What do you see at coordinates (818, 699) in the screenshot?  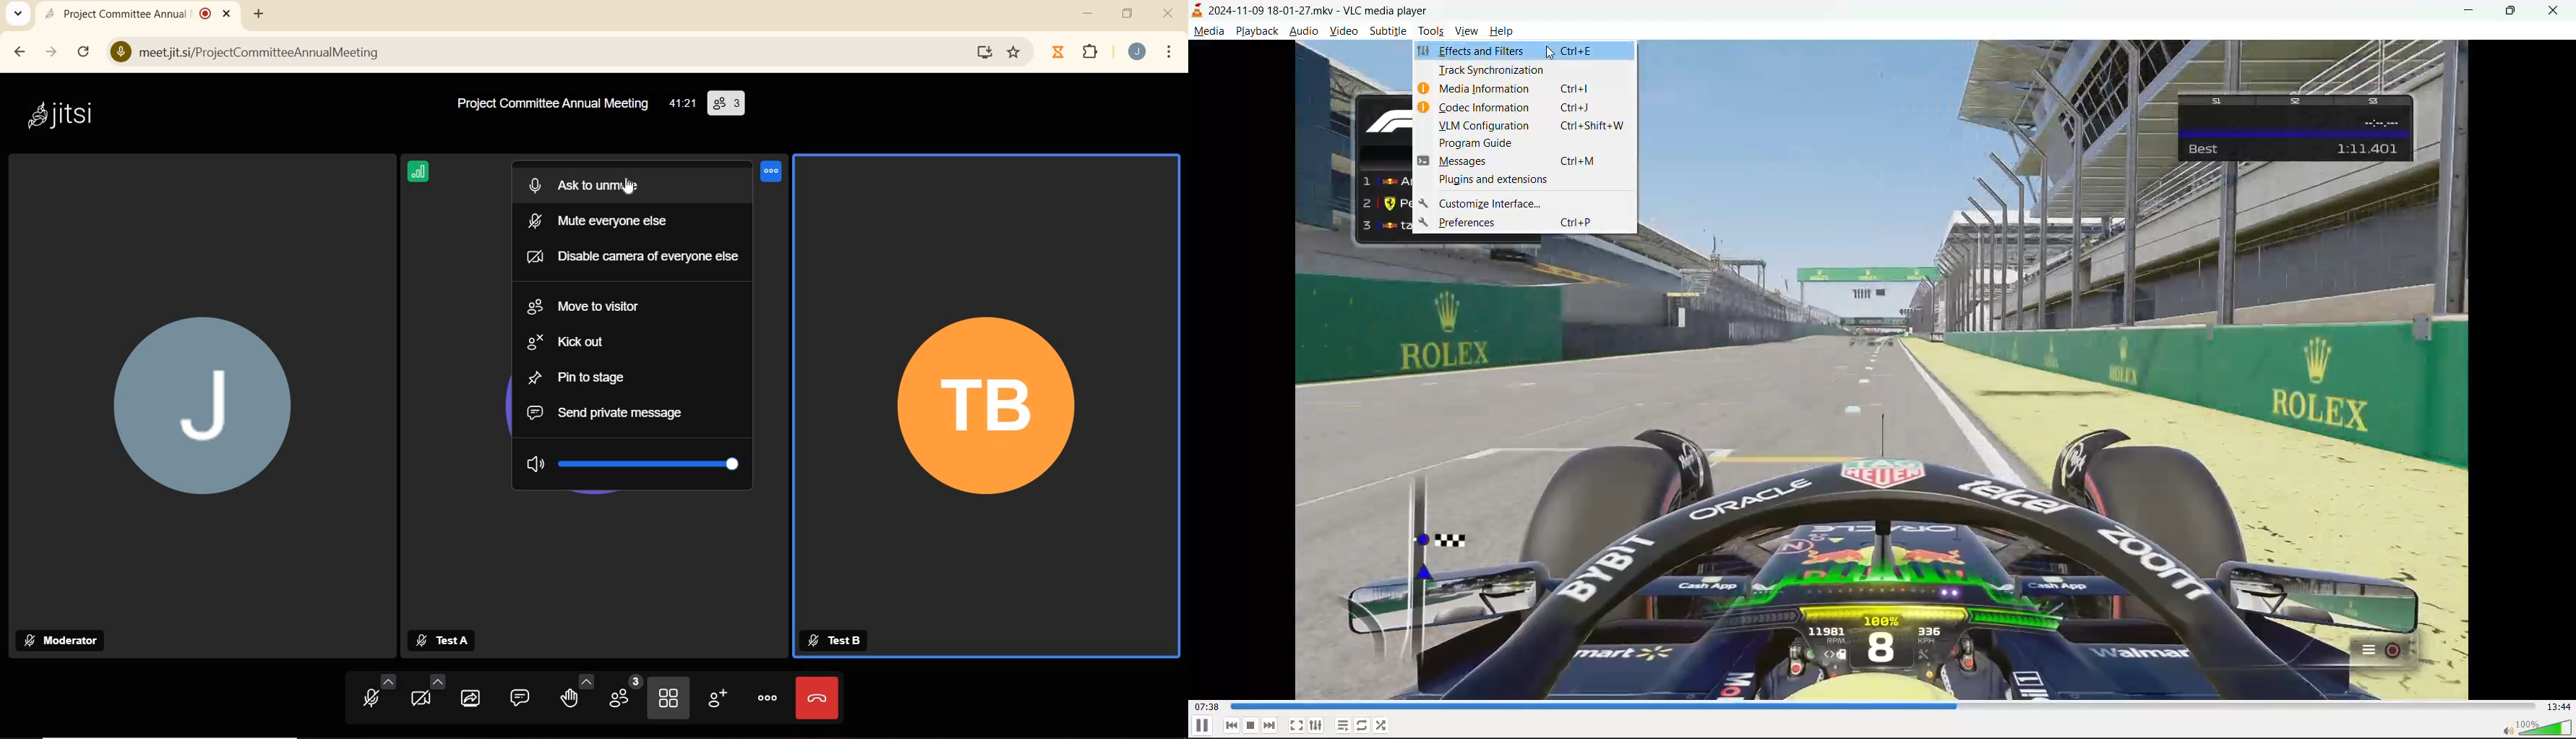 I see `End call` at bounding box center [818, 699].